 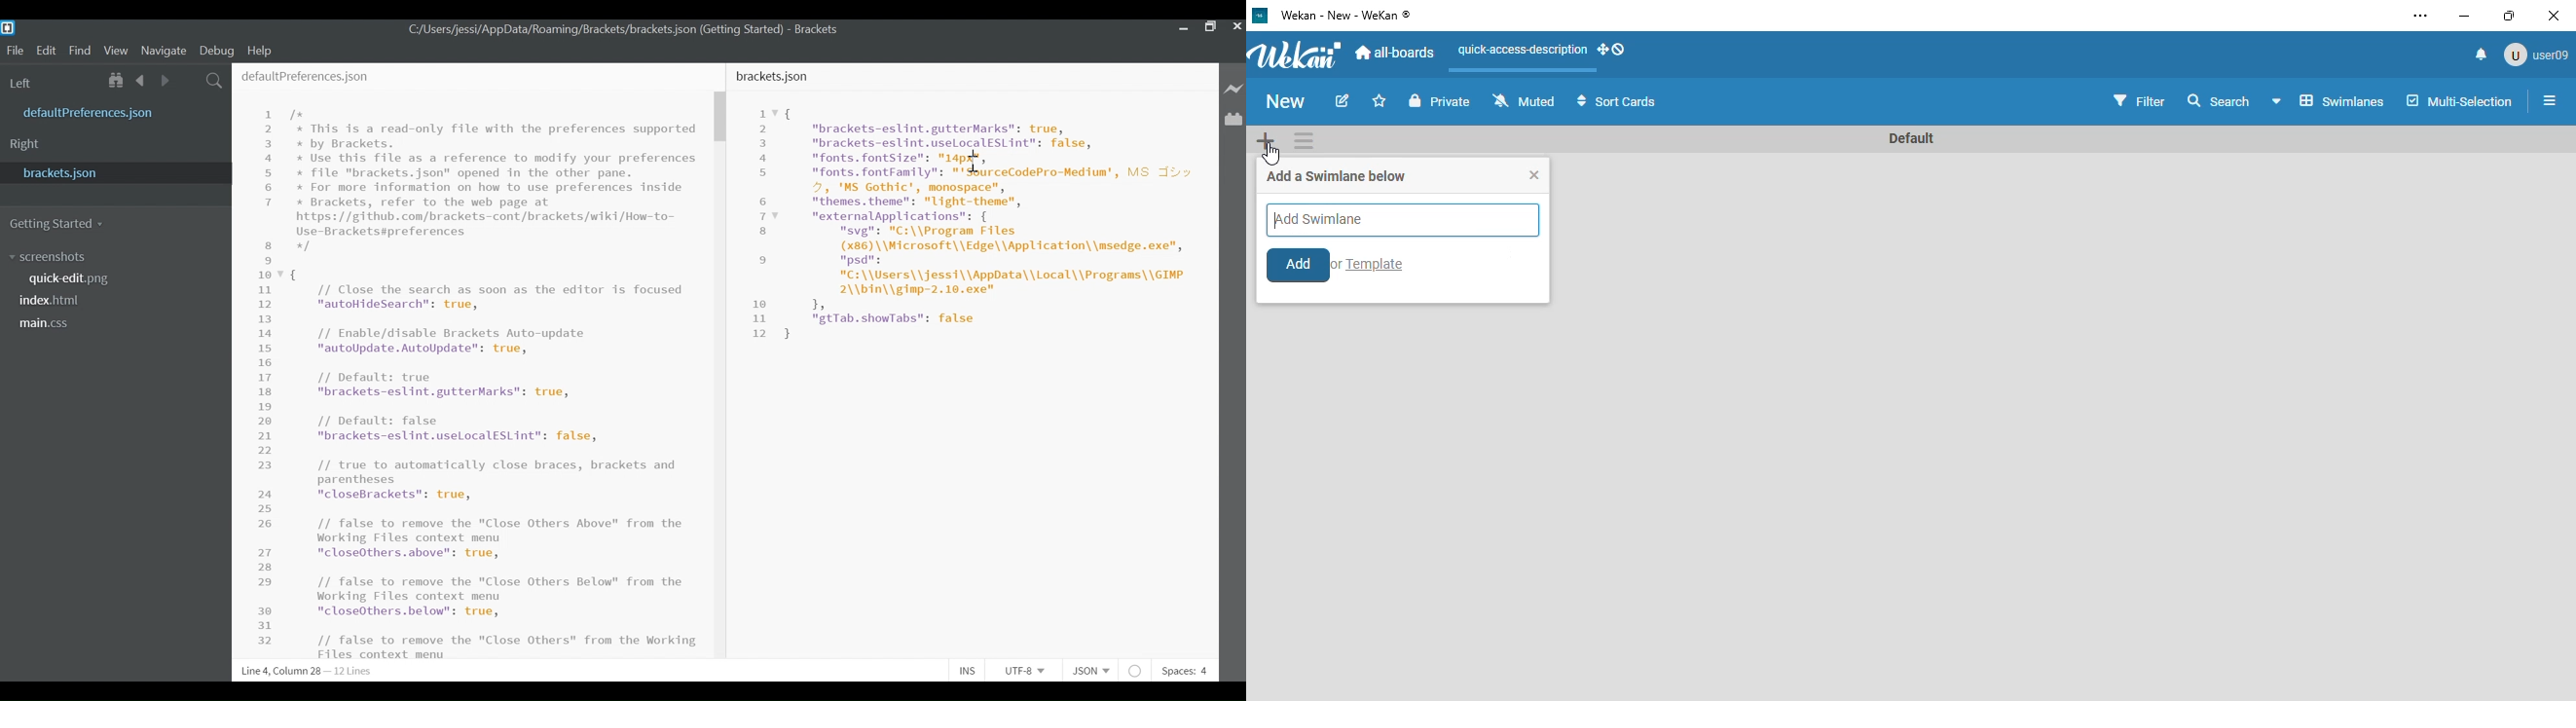 What do you see at coordinates (1025, 670) in the screenshot?
I see `File Encoding` at bounding box center [1025, 670].